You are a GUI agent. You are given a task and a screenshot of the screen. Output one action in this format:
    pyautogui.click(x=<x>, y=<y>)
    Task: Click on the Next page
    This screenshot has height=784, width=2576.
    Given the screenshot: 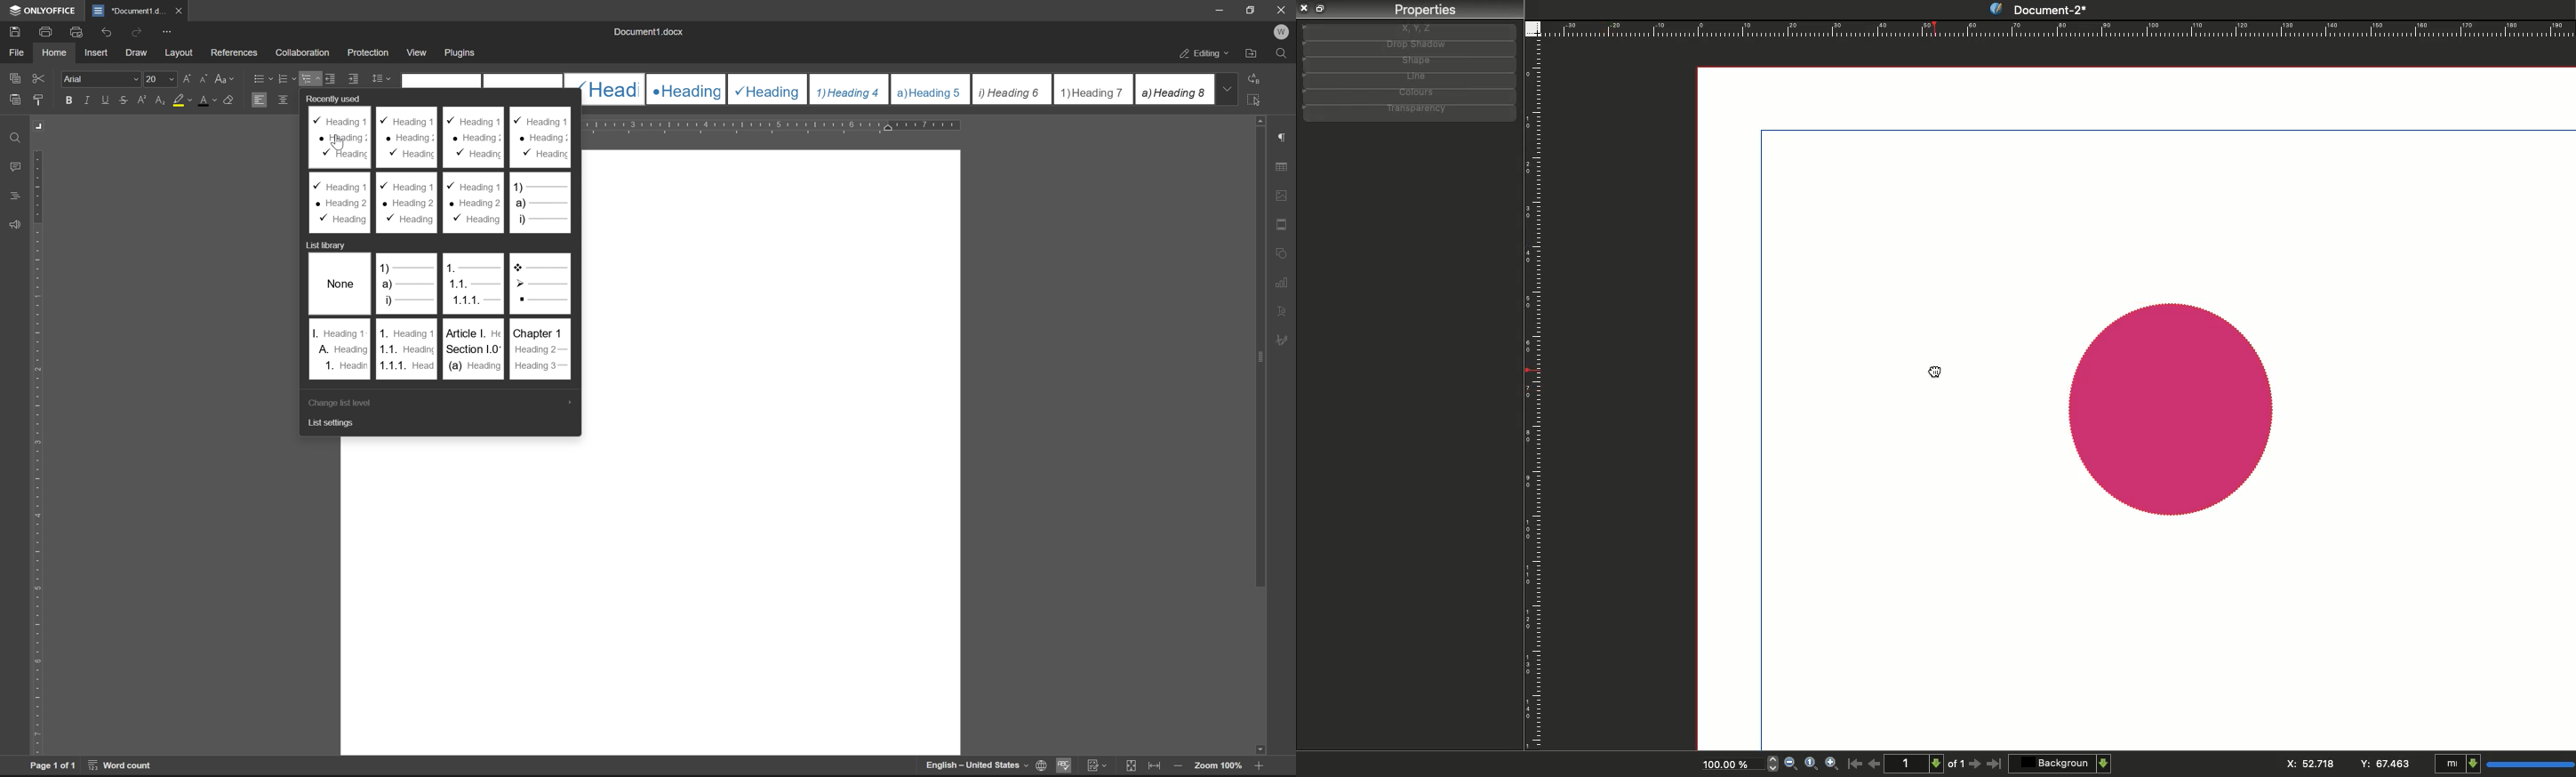 What is the action you would take?
    pyautogui.click(x=1977, y=765)
    